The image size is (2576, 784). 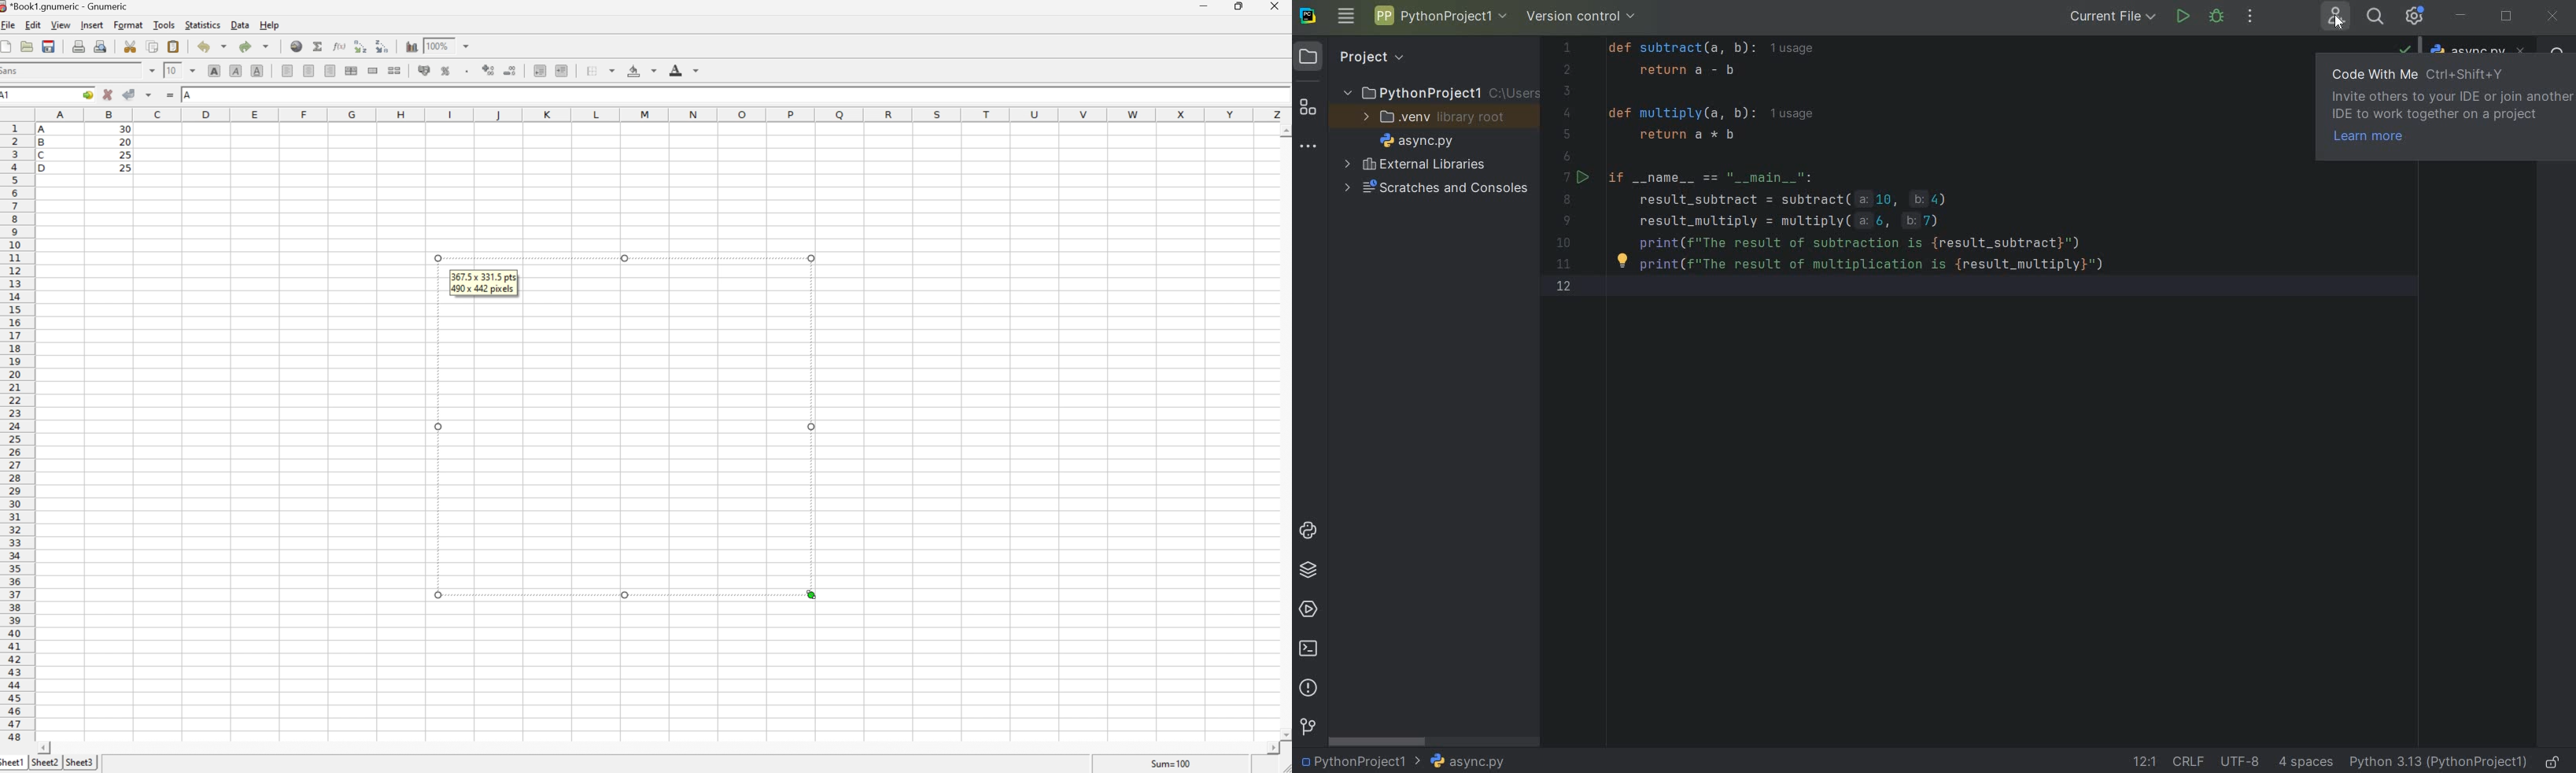 I want to click on Italic, so click(x=236, y=70).